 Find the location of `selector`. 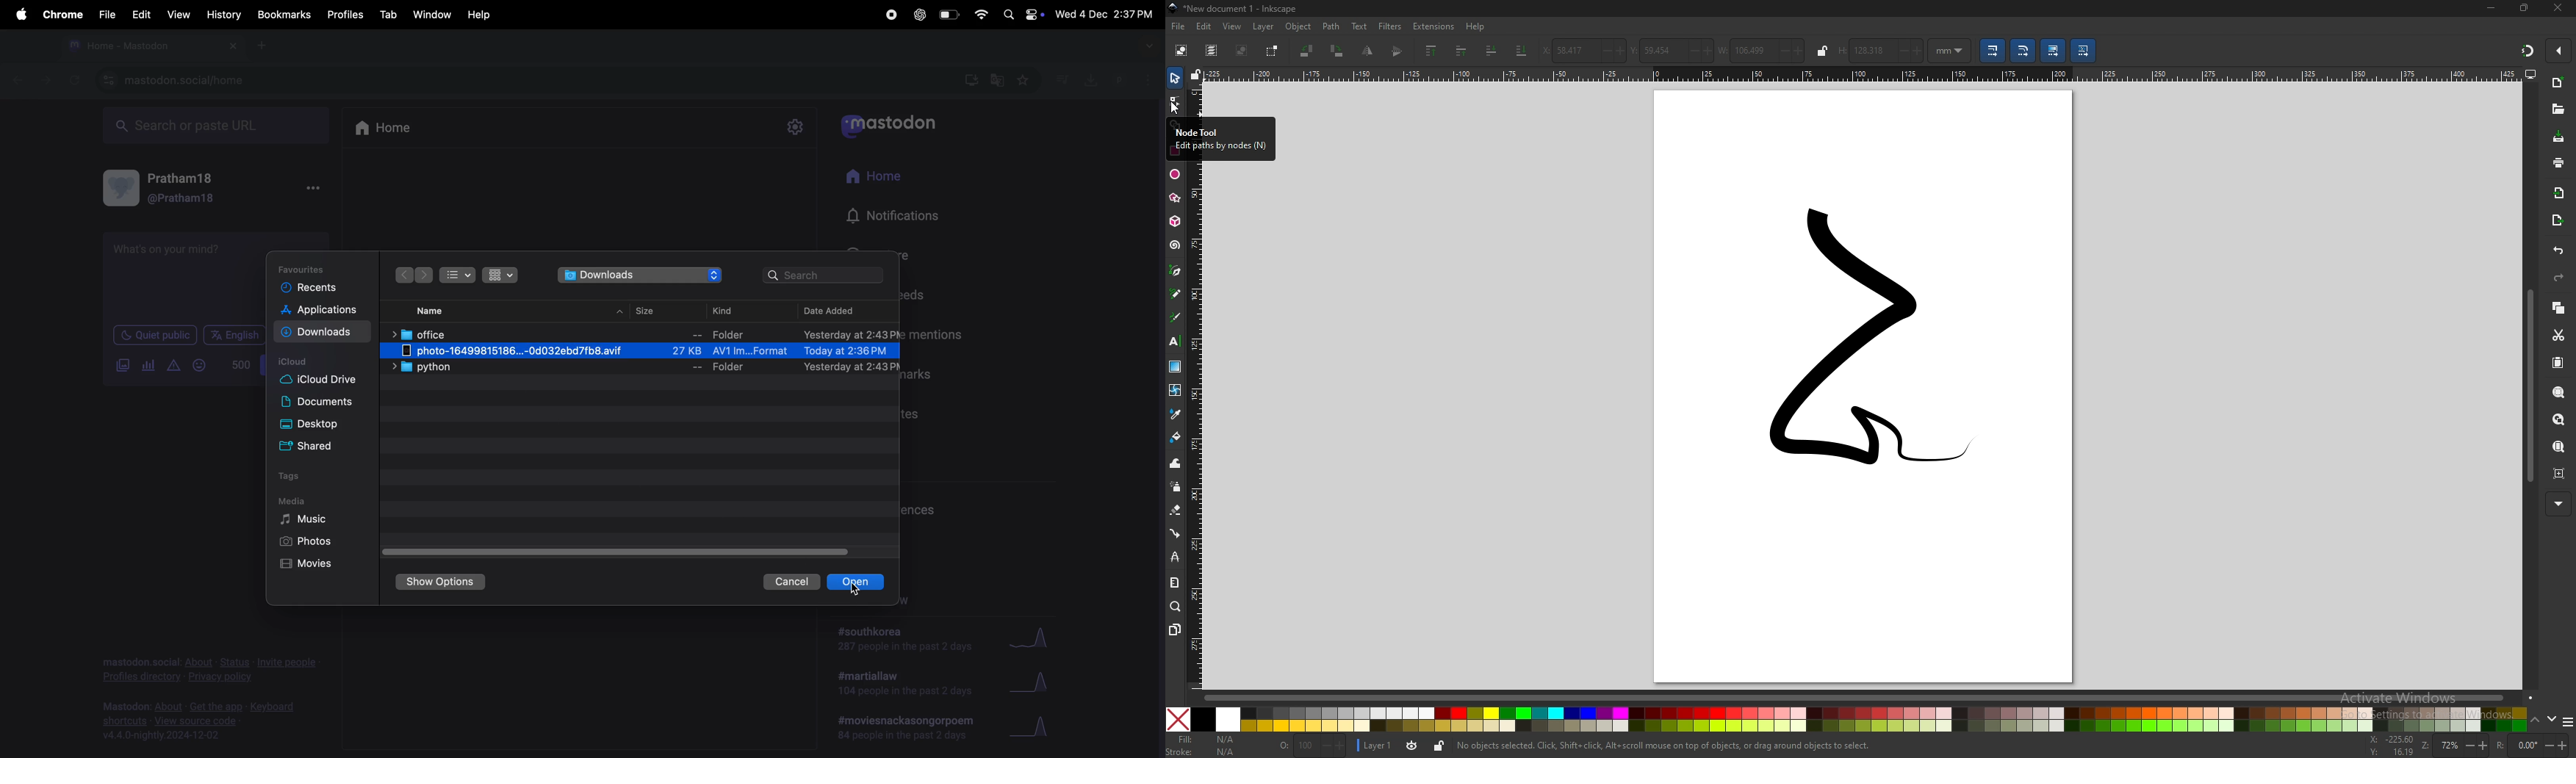

selector is located at coordinates (1175, 79).